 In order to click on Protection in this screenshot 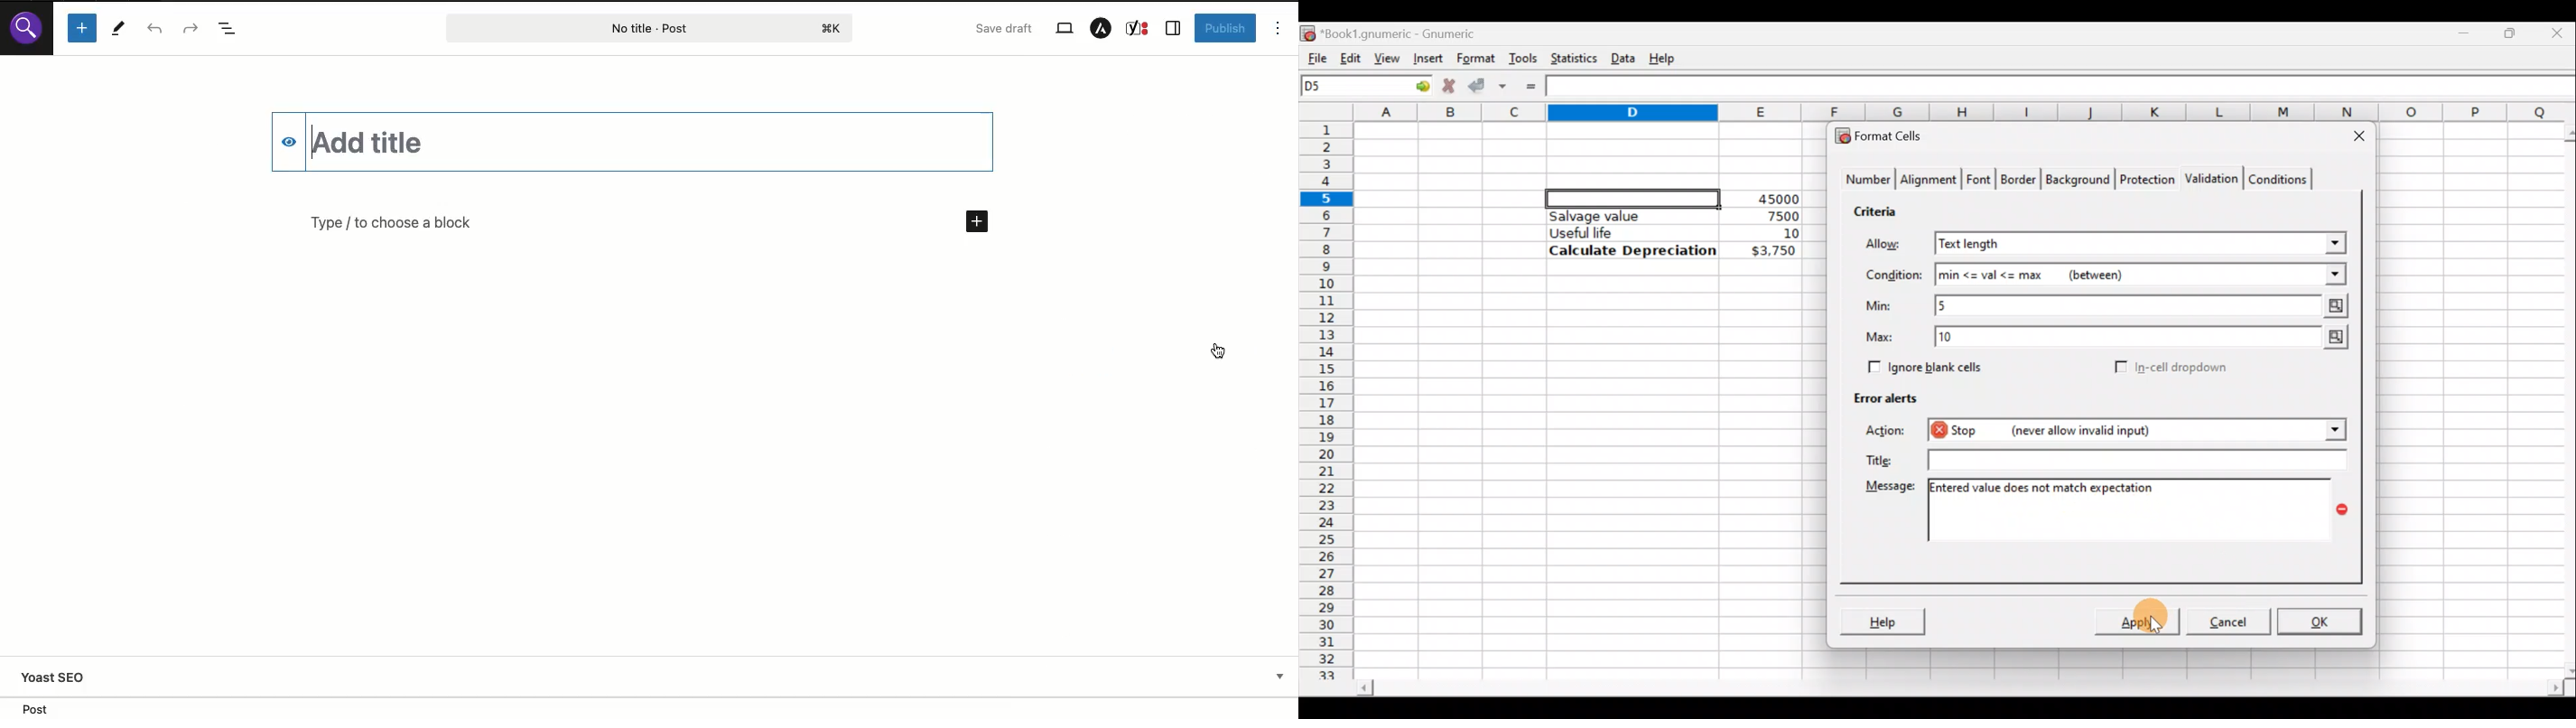, I will do `click(2144, 178)`.